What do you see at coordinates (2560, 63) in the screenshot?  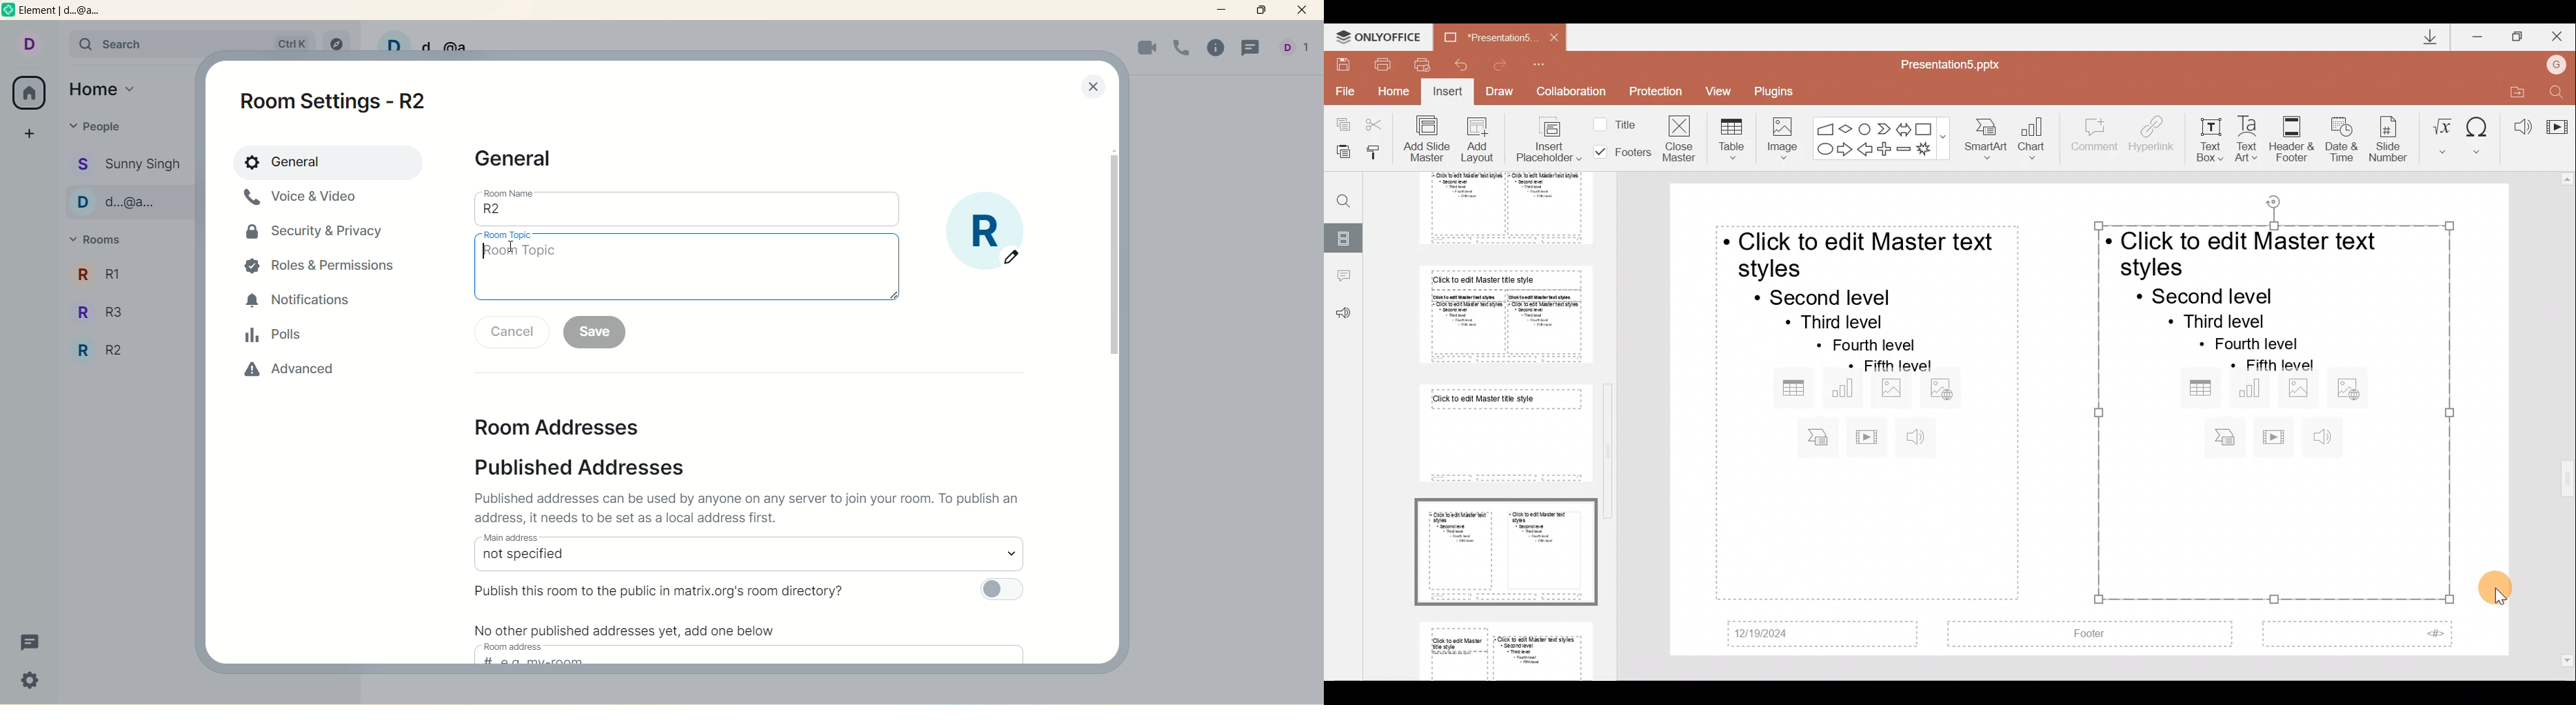 I see `Account name` at bounding box center [2560, 63].